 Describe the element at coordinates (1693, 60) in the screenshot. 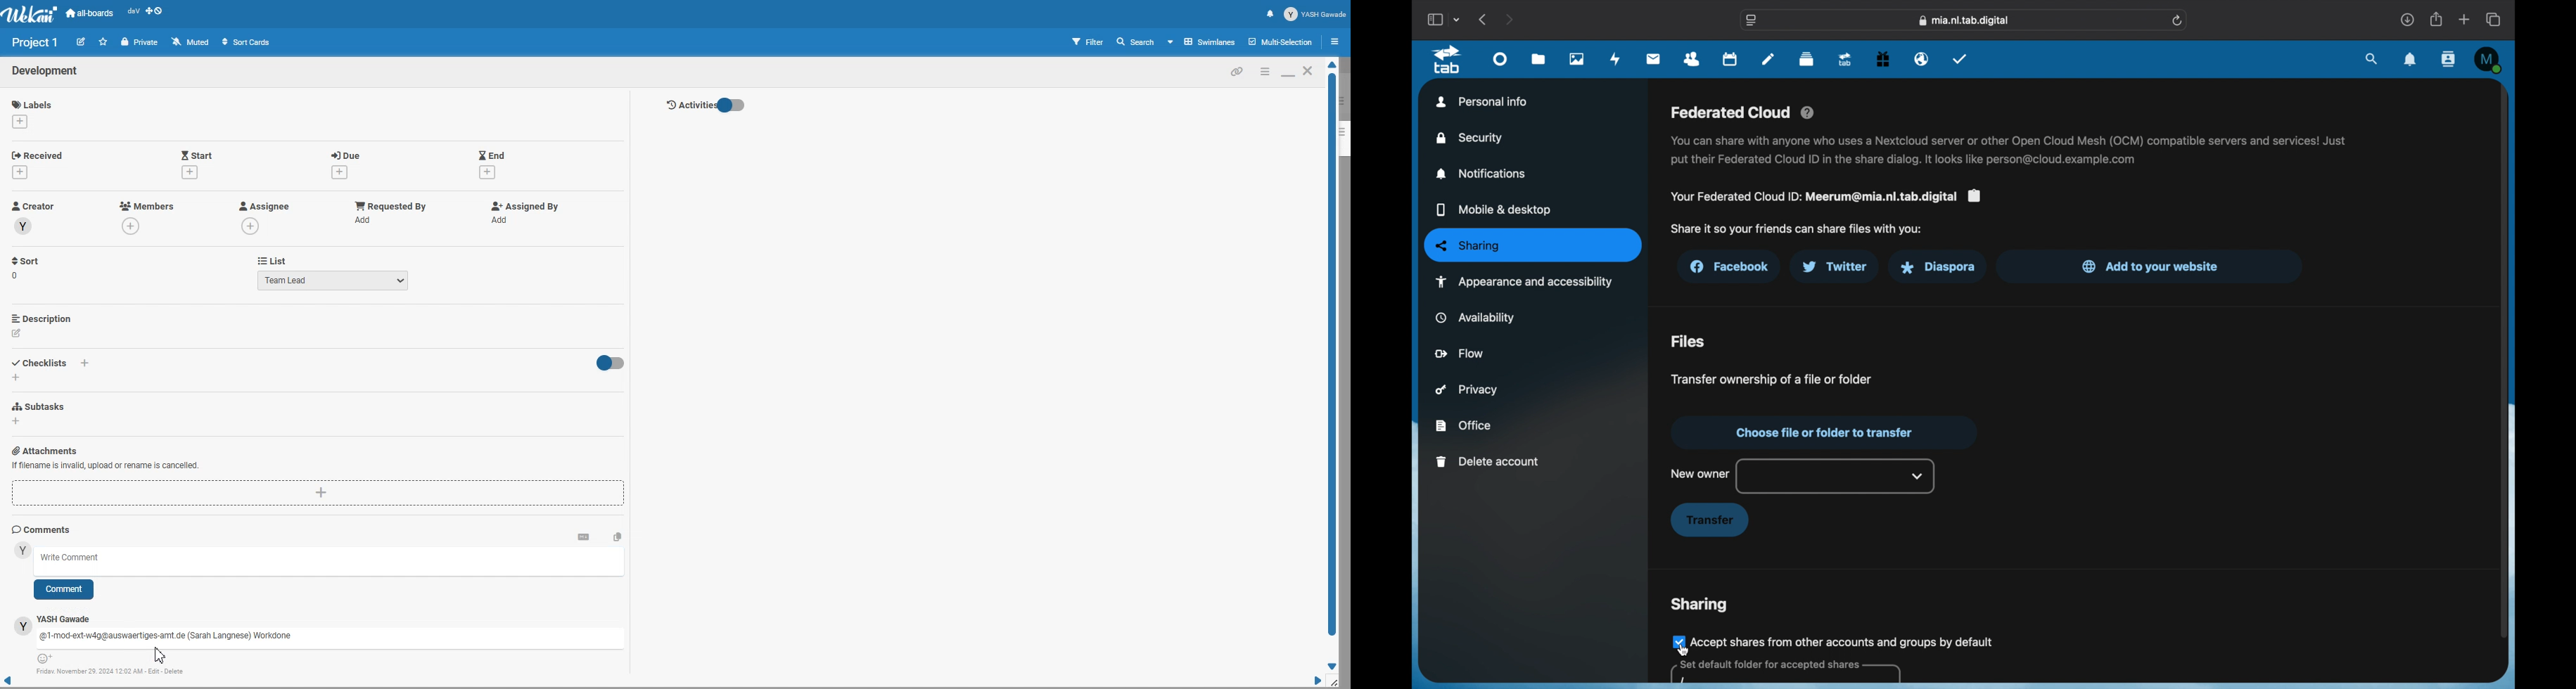

I see `contacts` at that location.